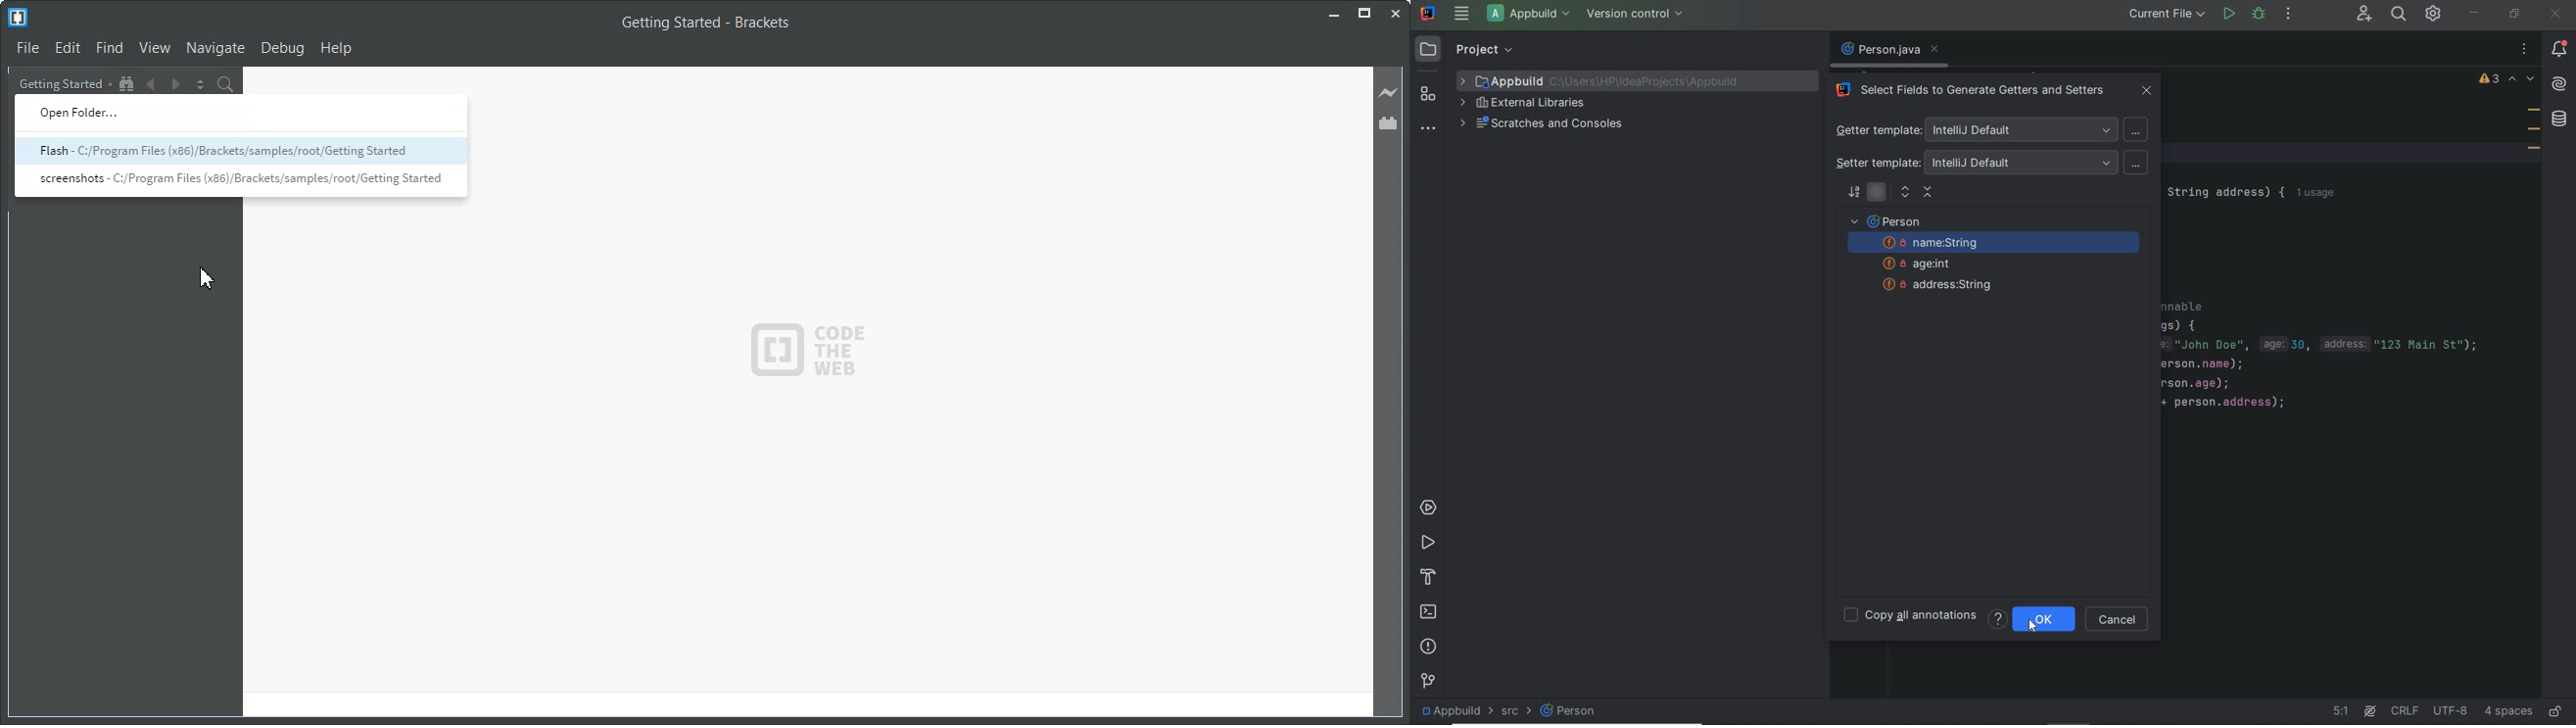  What do you see at coordinates (150, 84) in the screenshot?
I see `Navigate Backwards` at bounding box center [150, 84].